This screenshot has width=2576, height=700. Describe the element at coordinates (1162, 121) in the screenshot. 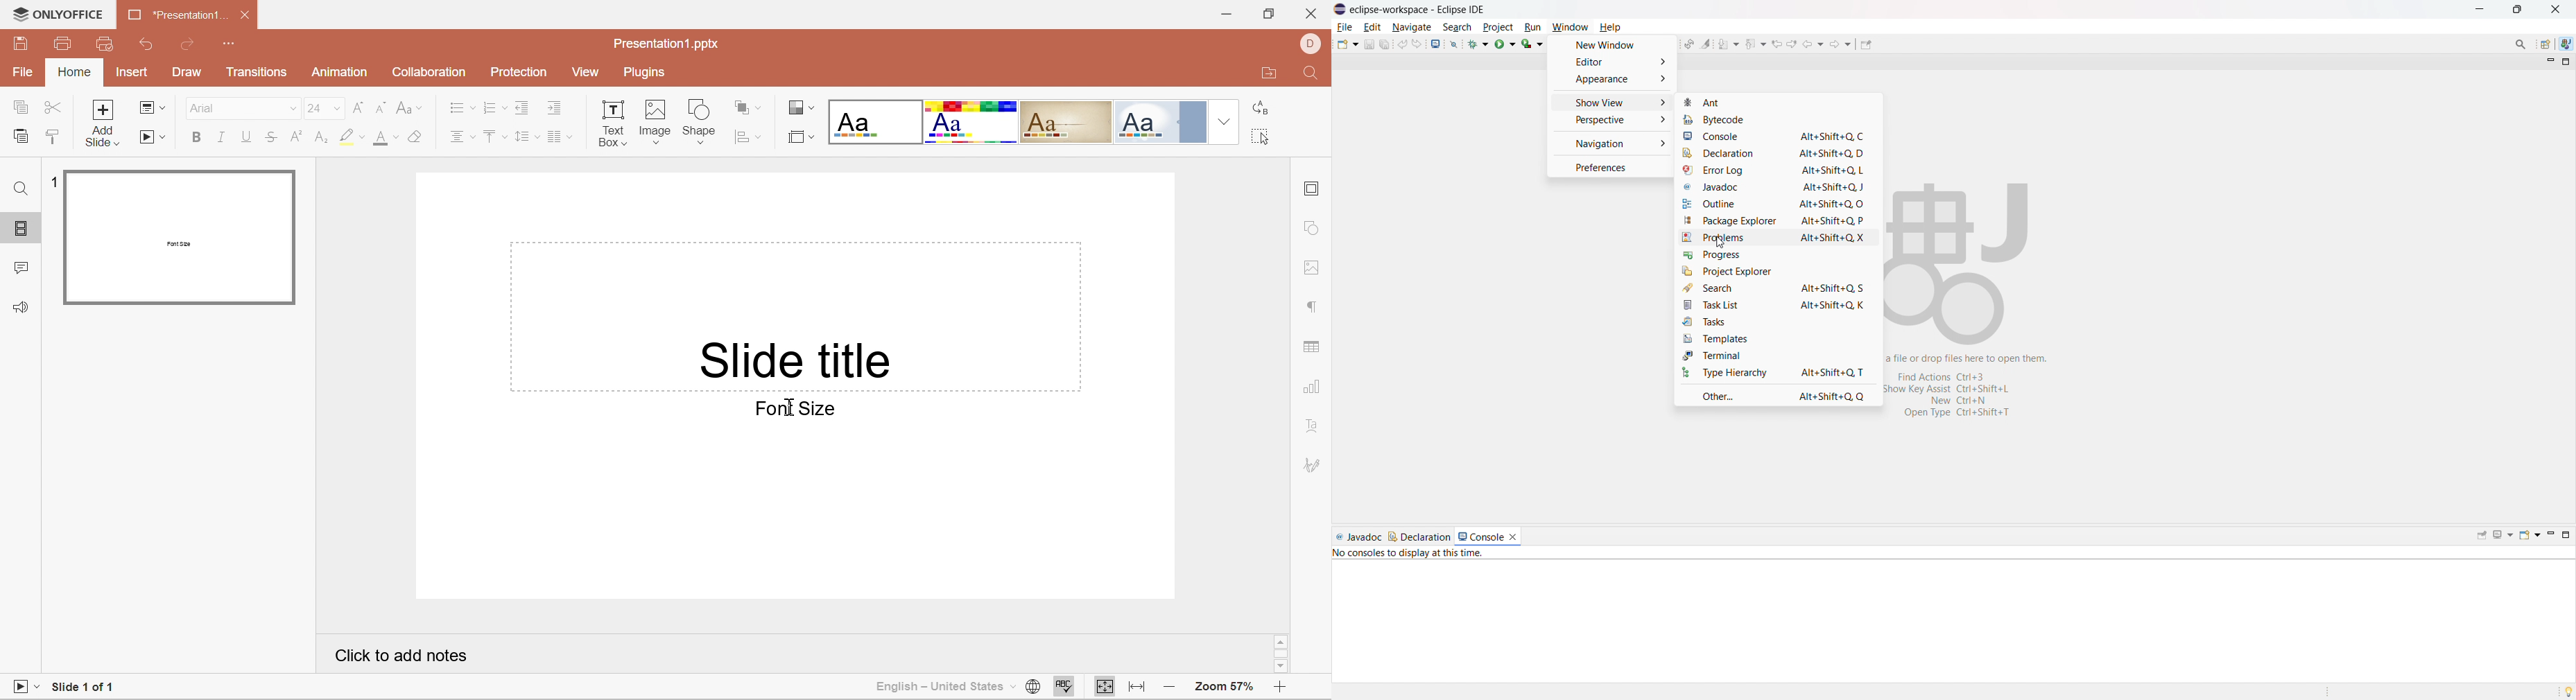

I see `Official` at that location.